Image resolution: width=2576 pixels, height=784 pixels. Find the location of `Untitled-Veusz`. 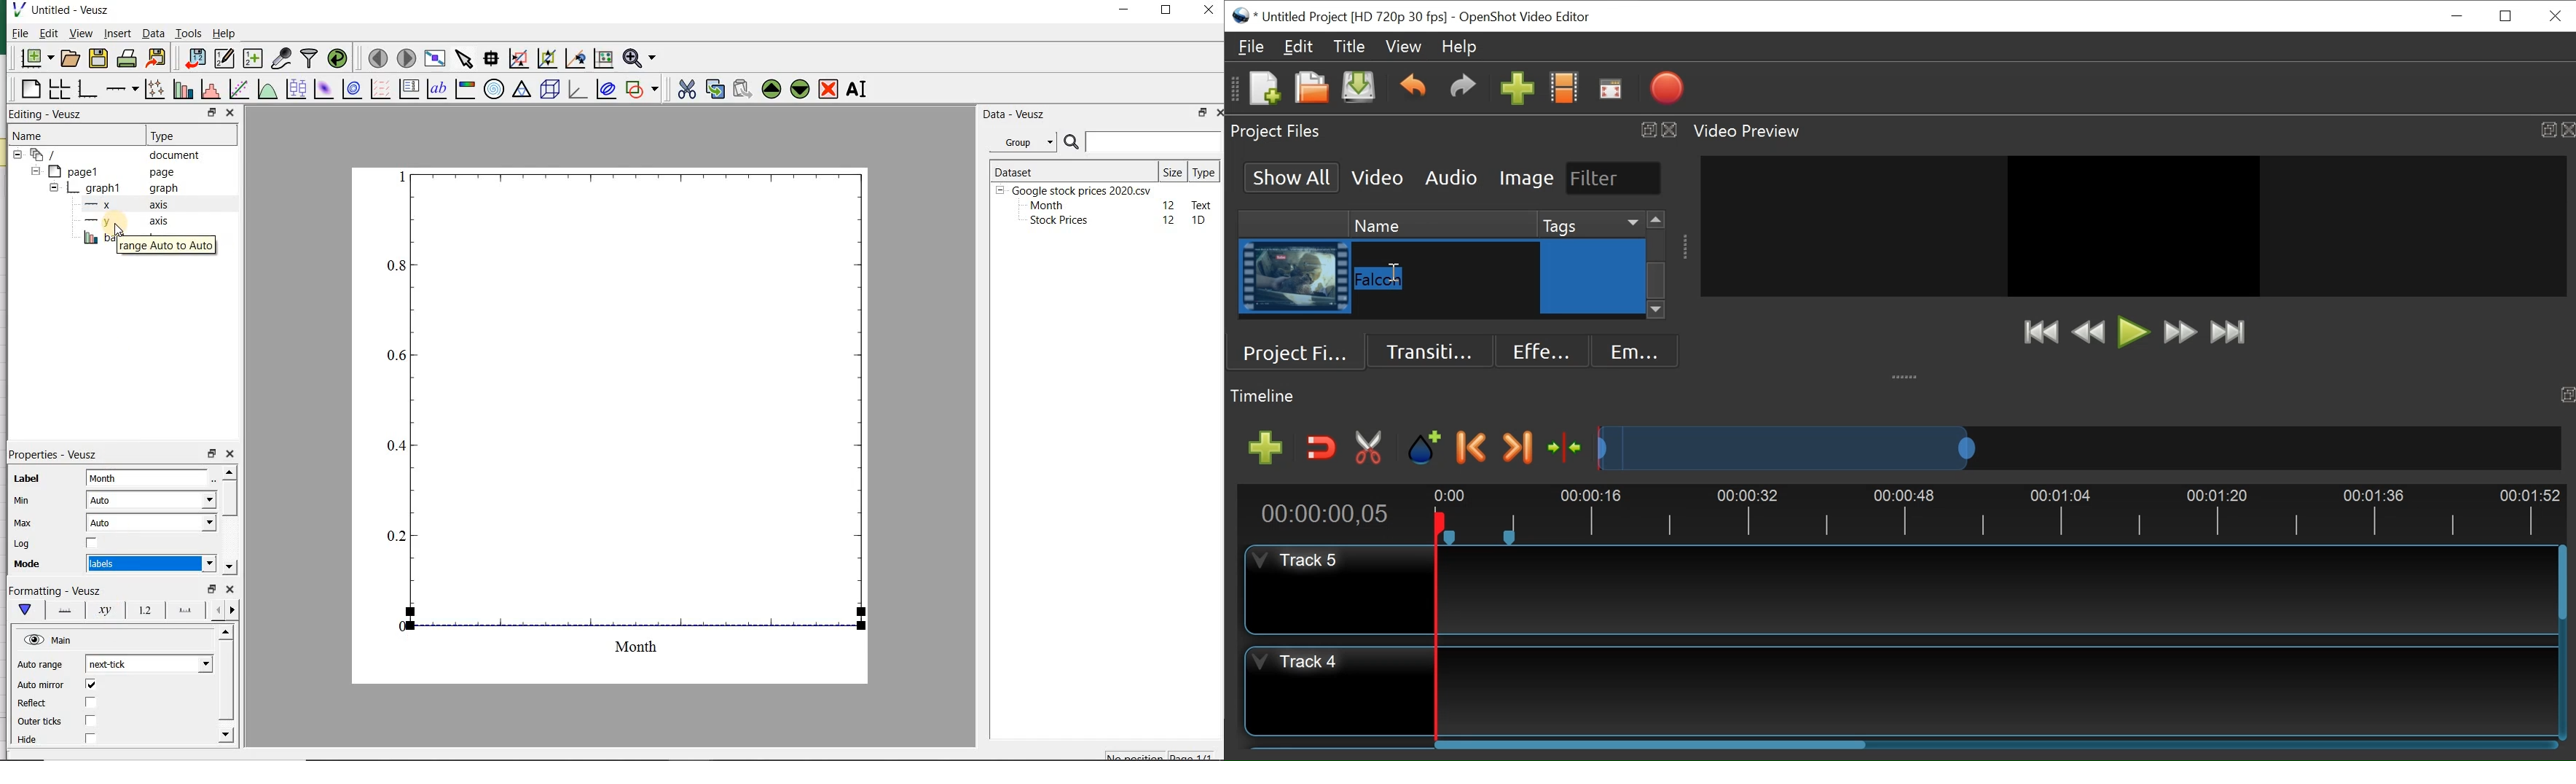

Untitled-Veusz is located at coordinates (68, 11).